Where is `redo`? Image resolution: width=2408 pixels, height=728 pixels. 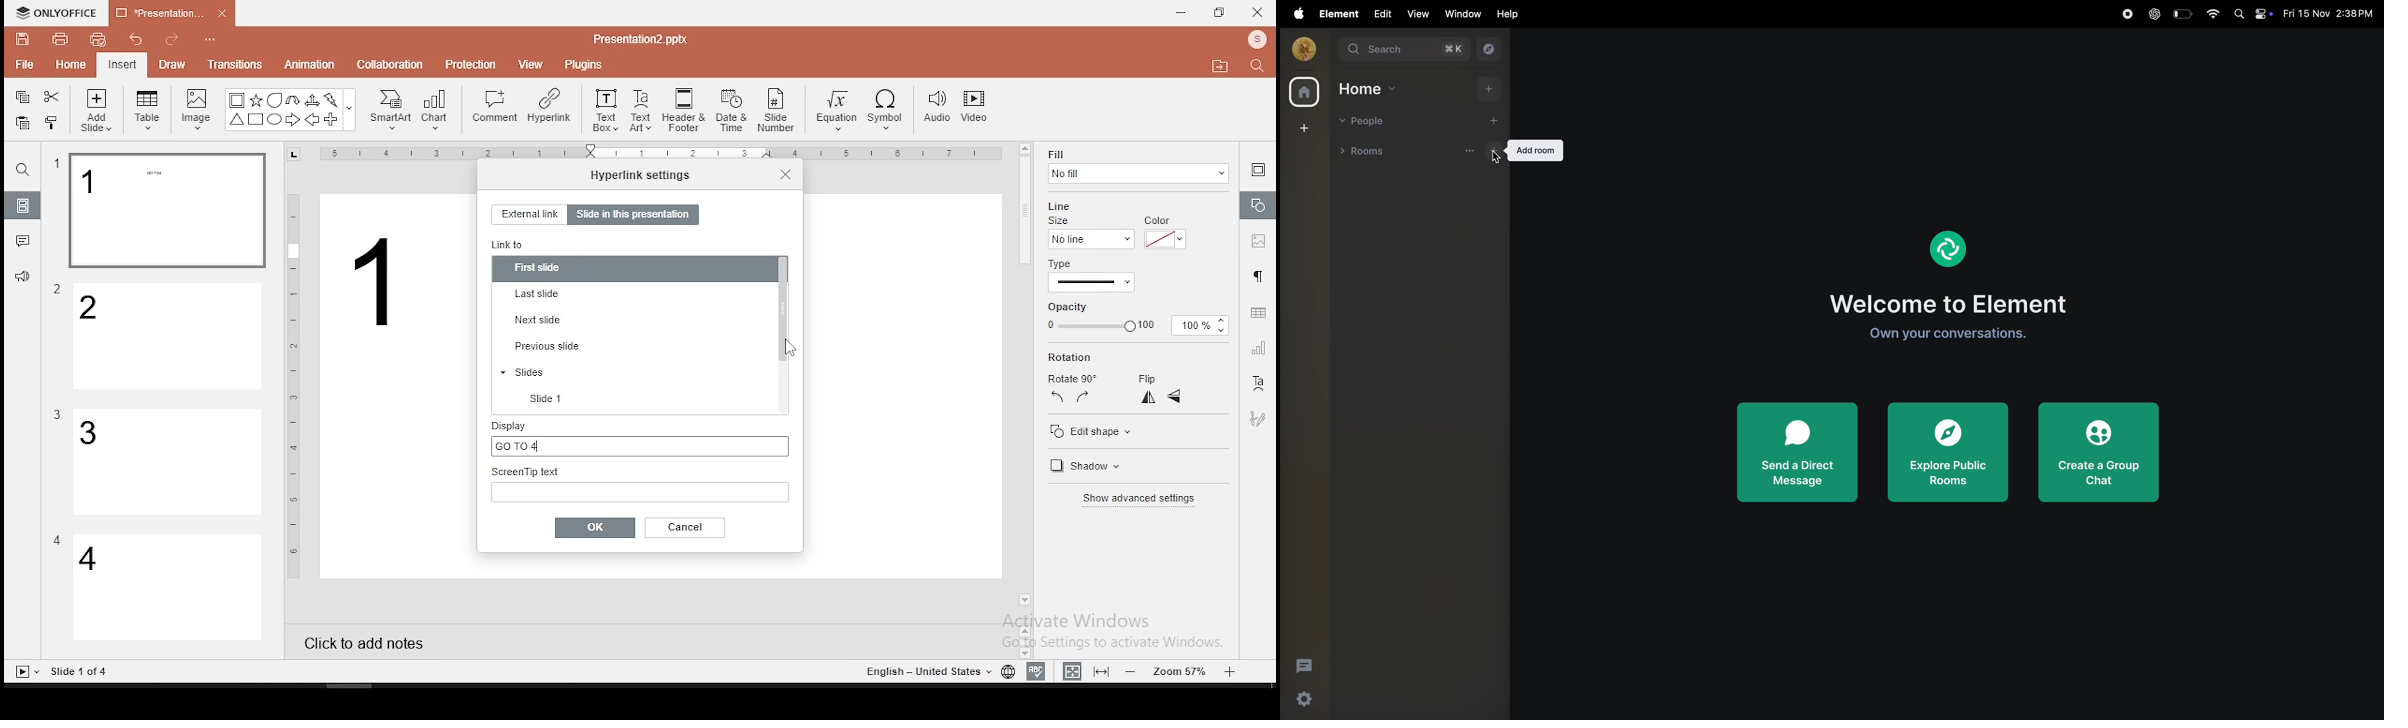
redo is located at coordinates (172, 42).